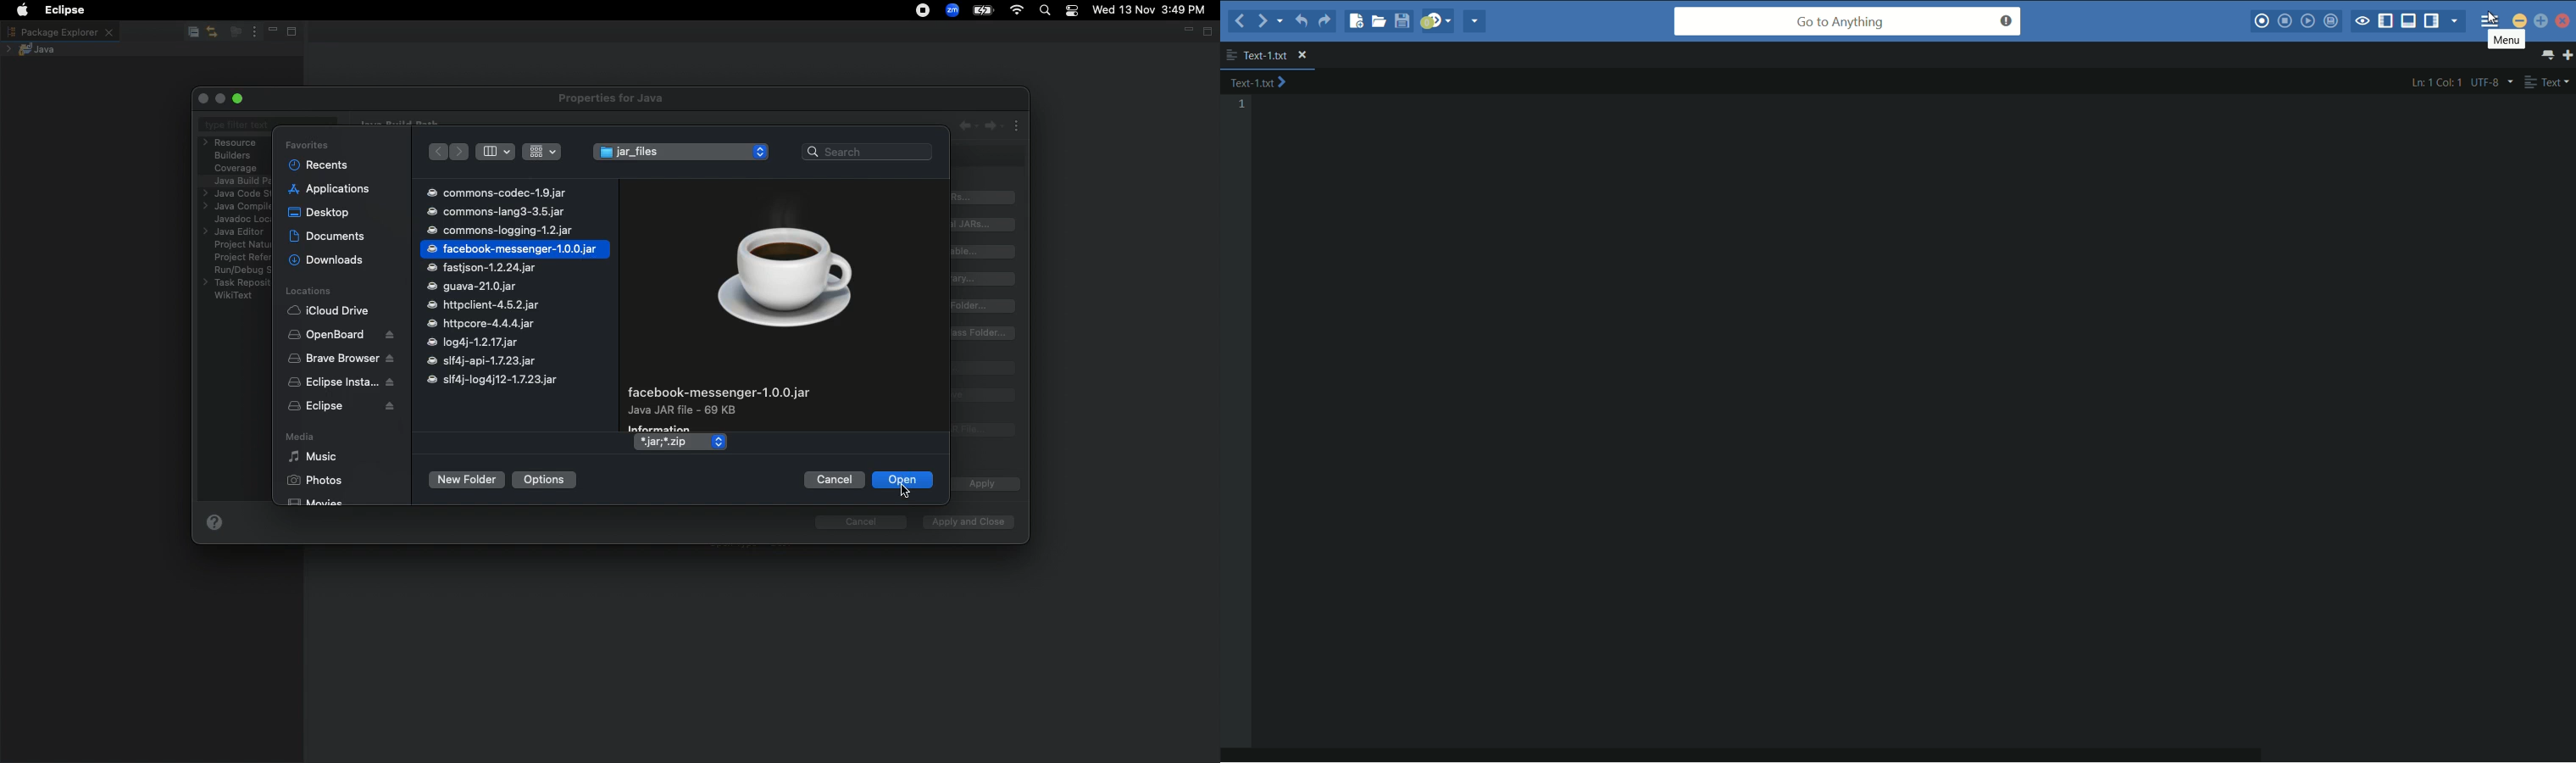  What do you see at coordinates (1278, 23) in the screenshot?
I see `recent location` at bounding box center [1278, 23].